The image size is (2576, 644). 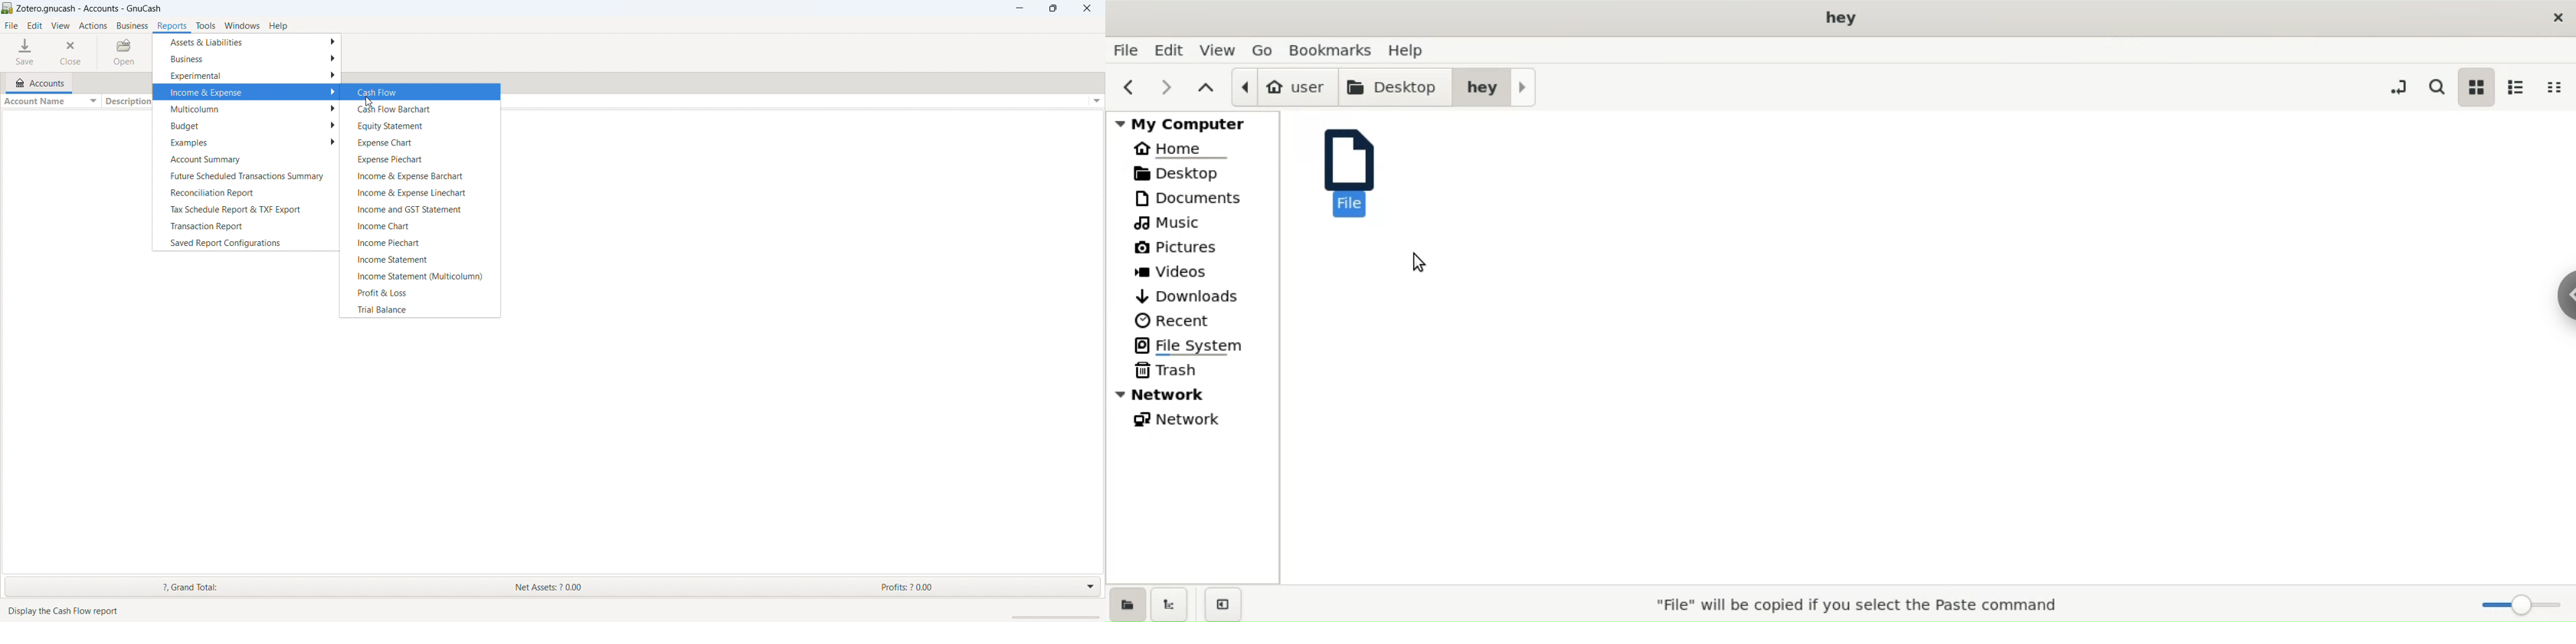 What do you see at coordinates (245, 125) in the screenshot?
I see `budget` at bounding box center [245, 125].